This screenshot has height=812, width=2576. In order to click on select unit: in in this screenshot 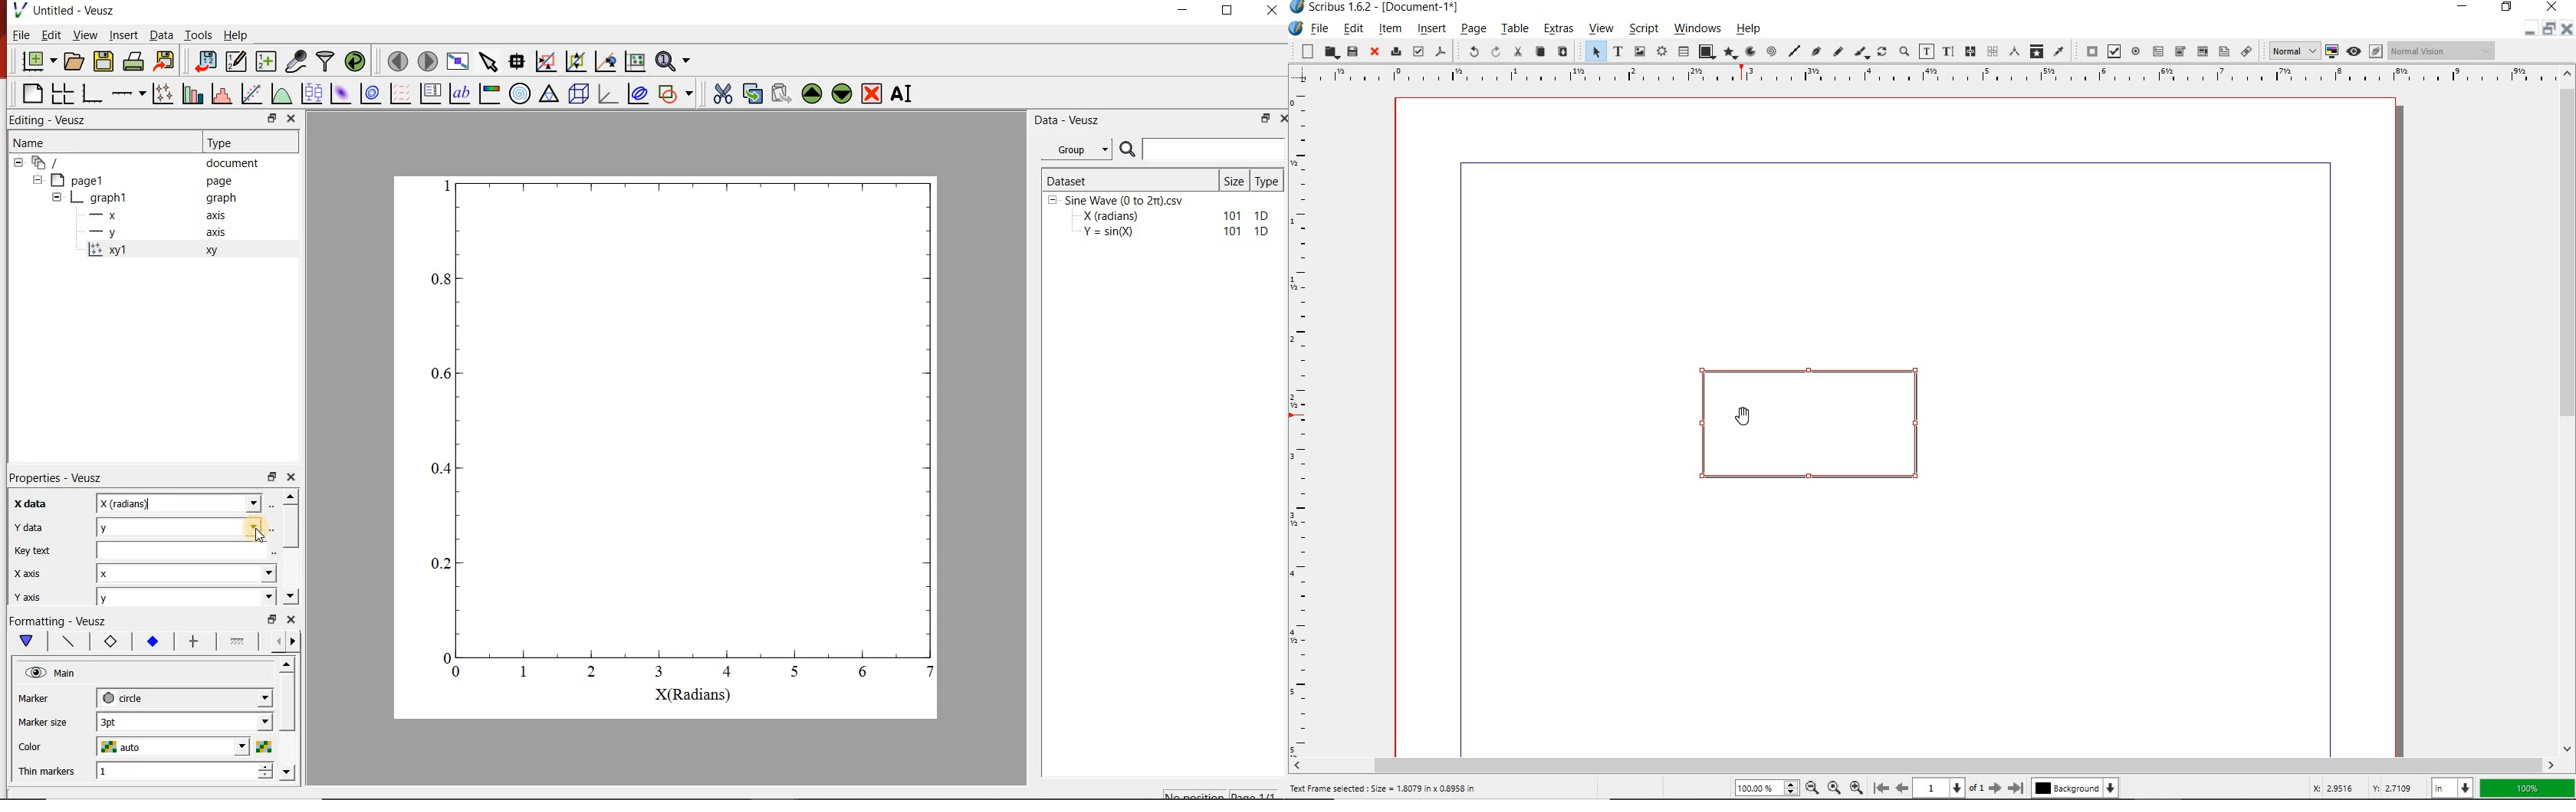, I will do `click(2453, 789)`.